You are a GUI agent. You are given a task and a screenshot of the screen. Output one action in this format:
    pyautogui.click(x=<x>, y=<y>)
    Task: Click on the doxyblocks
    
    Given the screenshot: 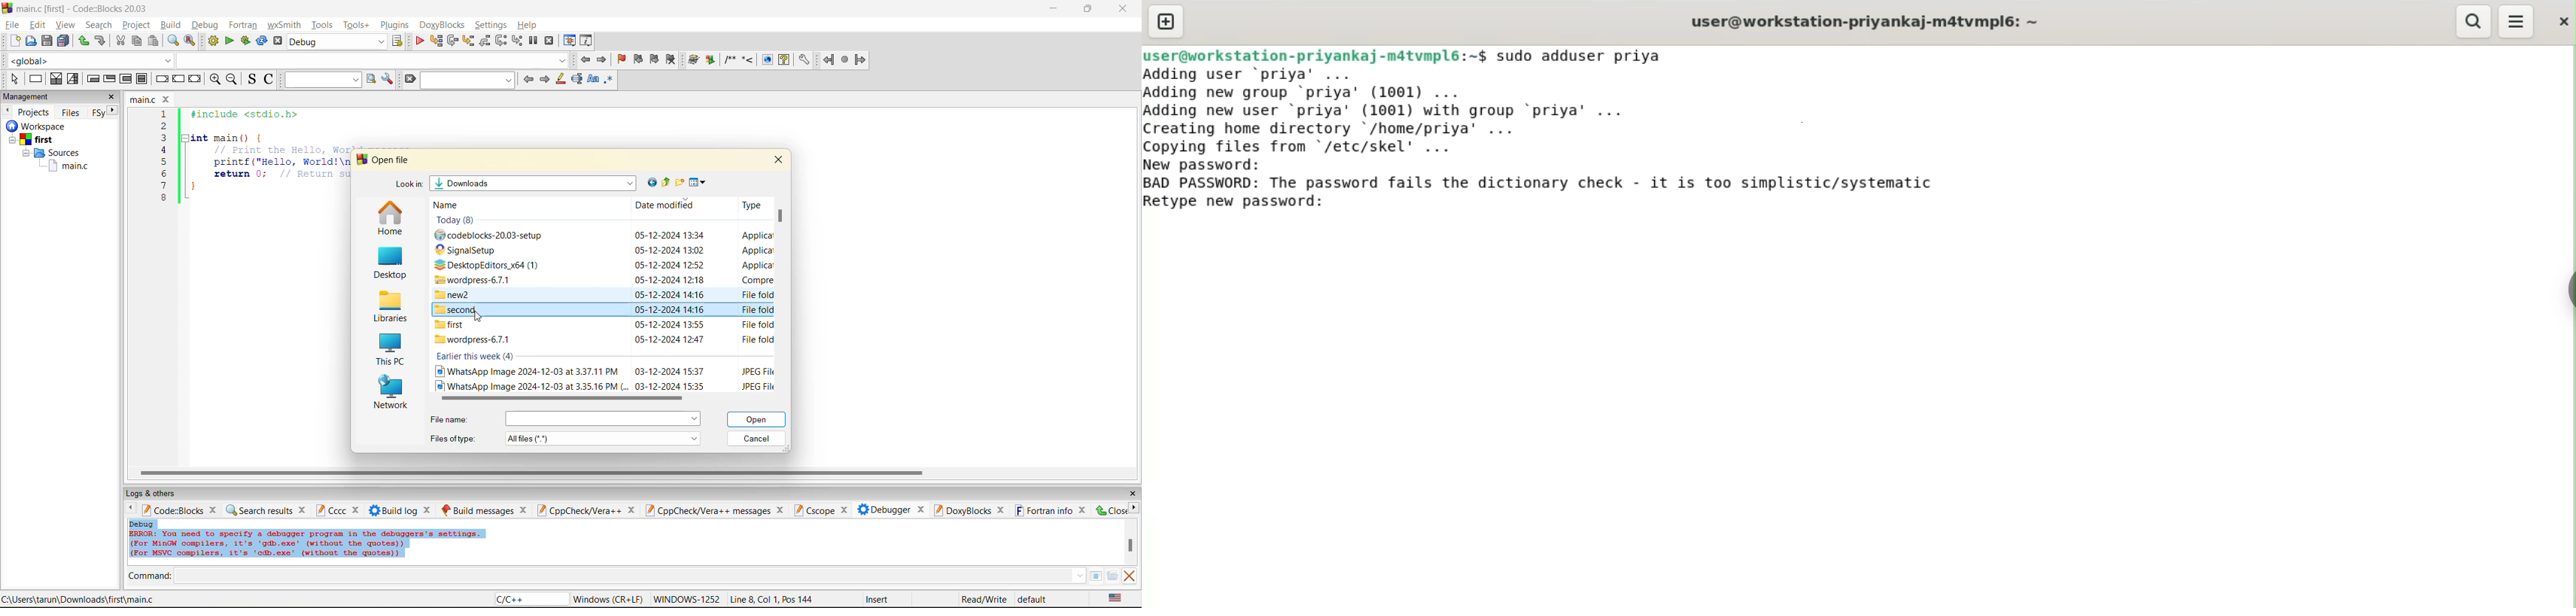 What is the action you would take?
    pyautogui.click(x=962, y=510)
    